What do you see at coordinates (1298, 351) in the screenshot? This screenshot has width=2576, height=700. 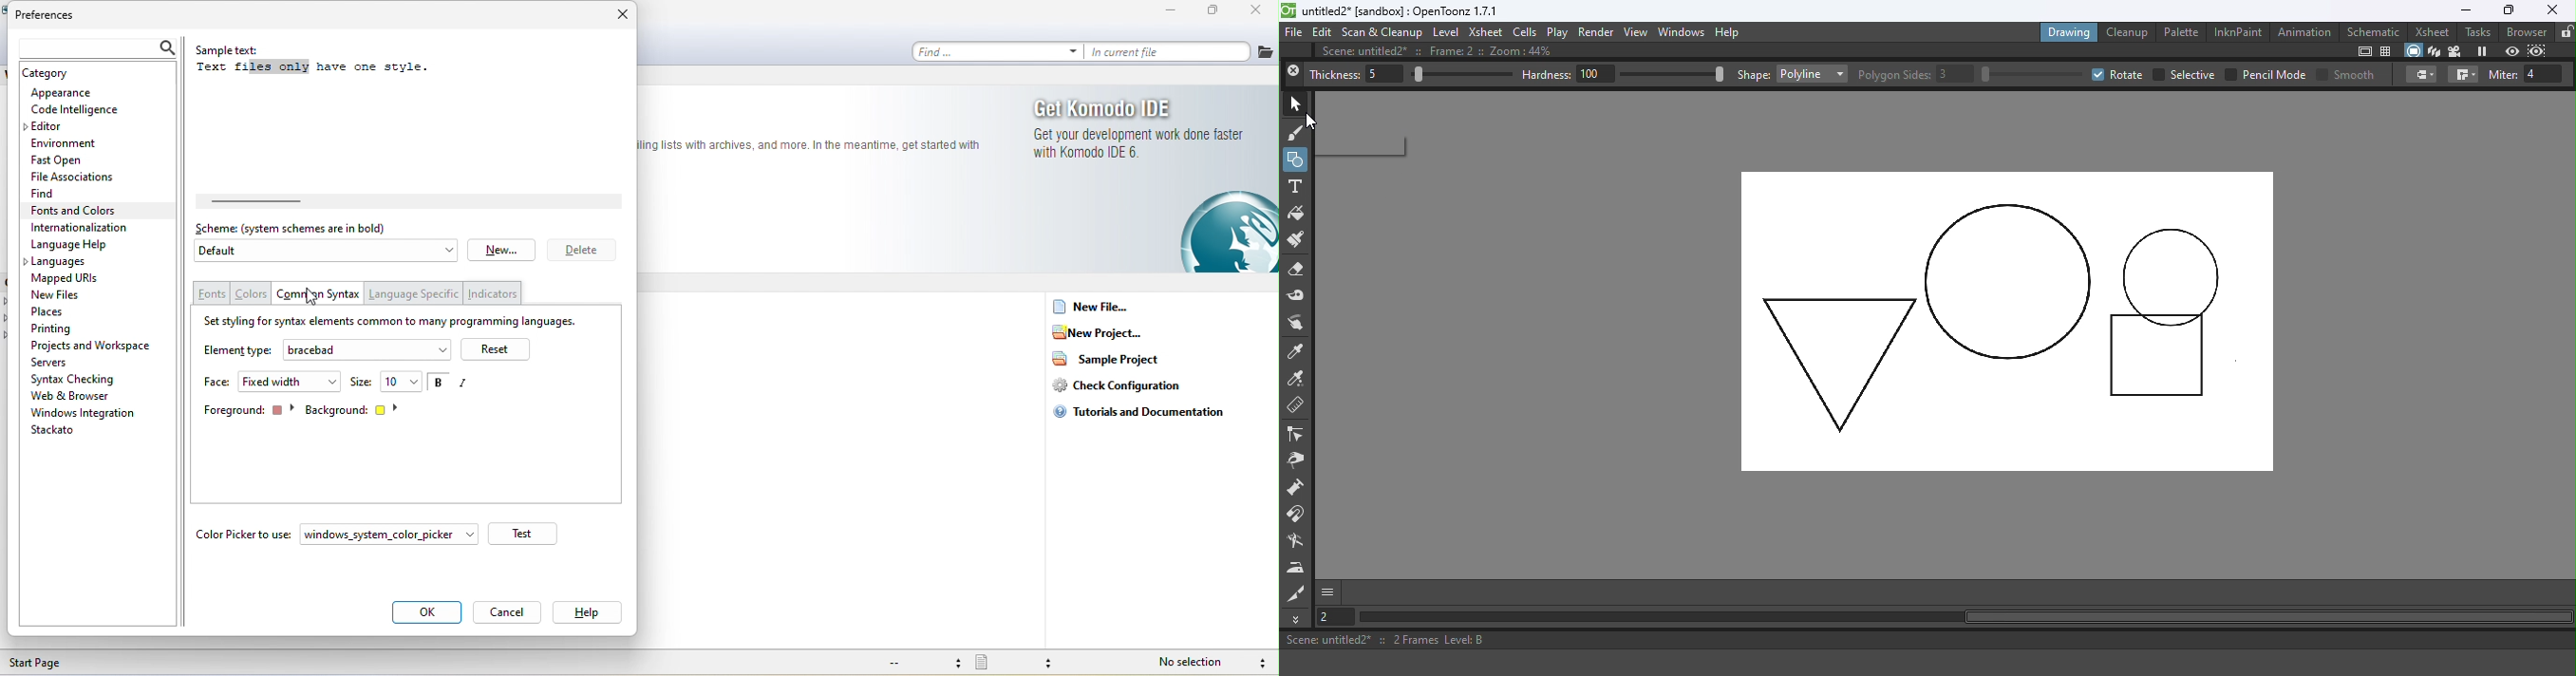 I see `Style picker tool` at bounding box center [1298, 351].